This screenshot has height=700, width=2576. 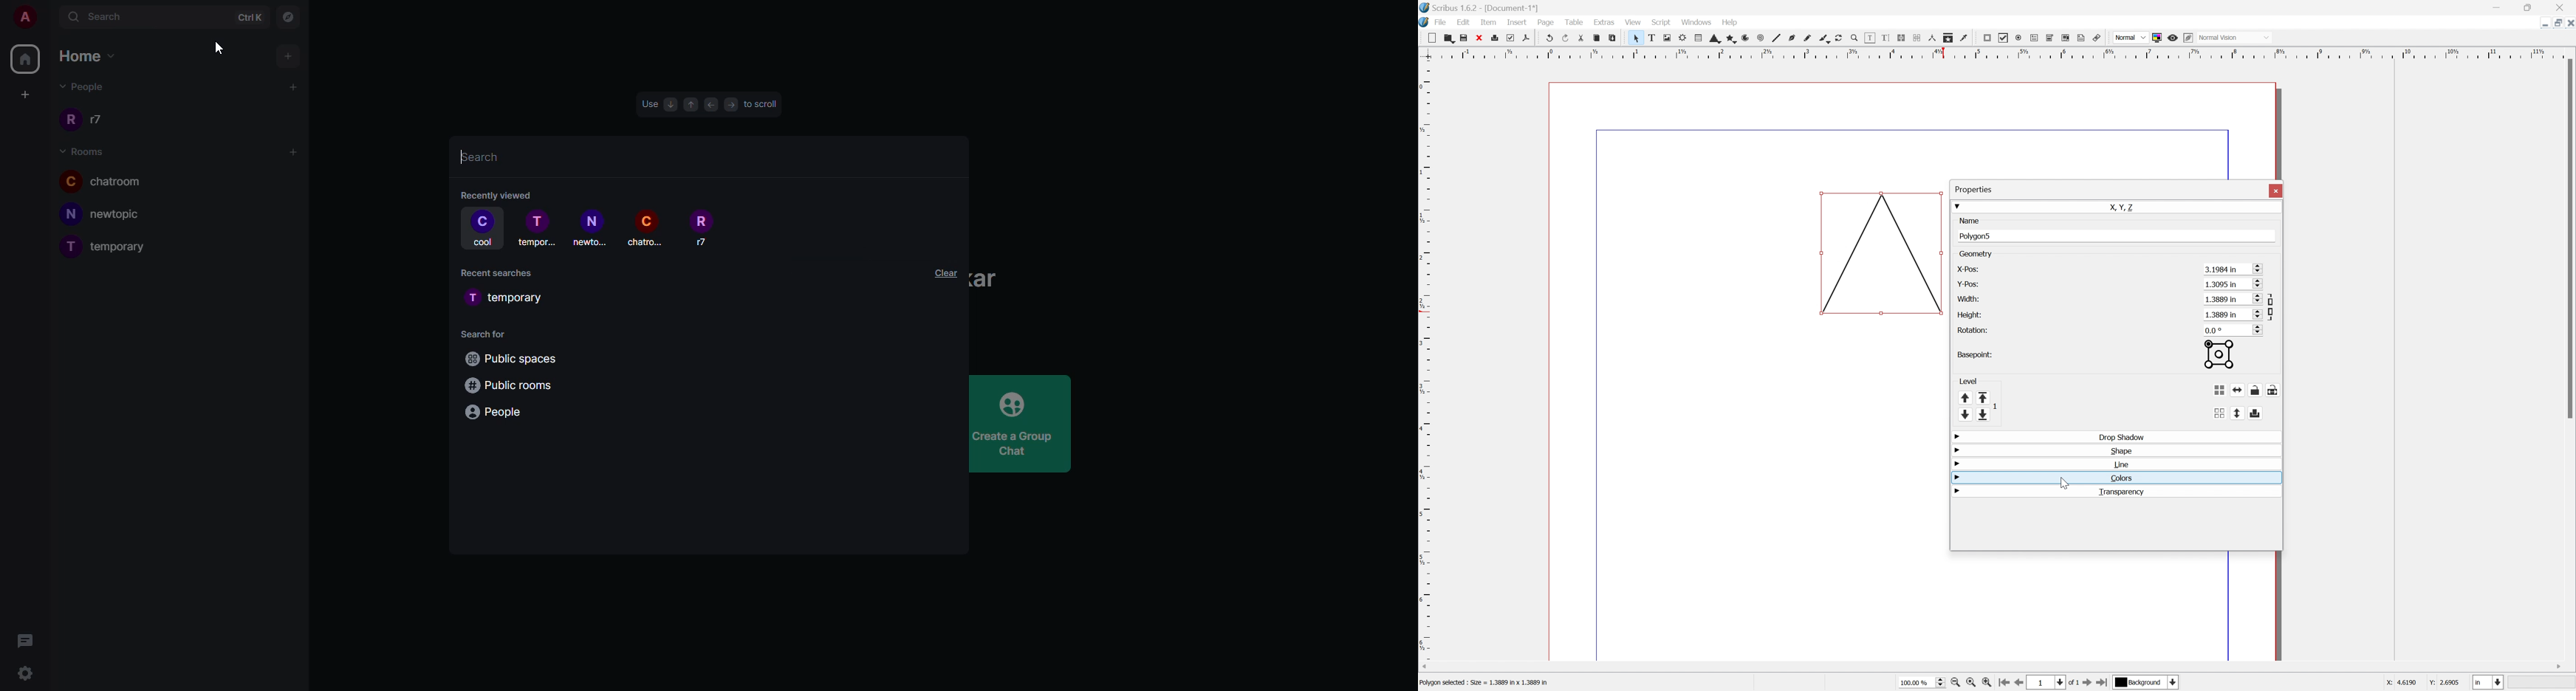 I want to click on 1.3095 in, so click(x=2222, y=284).